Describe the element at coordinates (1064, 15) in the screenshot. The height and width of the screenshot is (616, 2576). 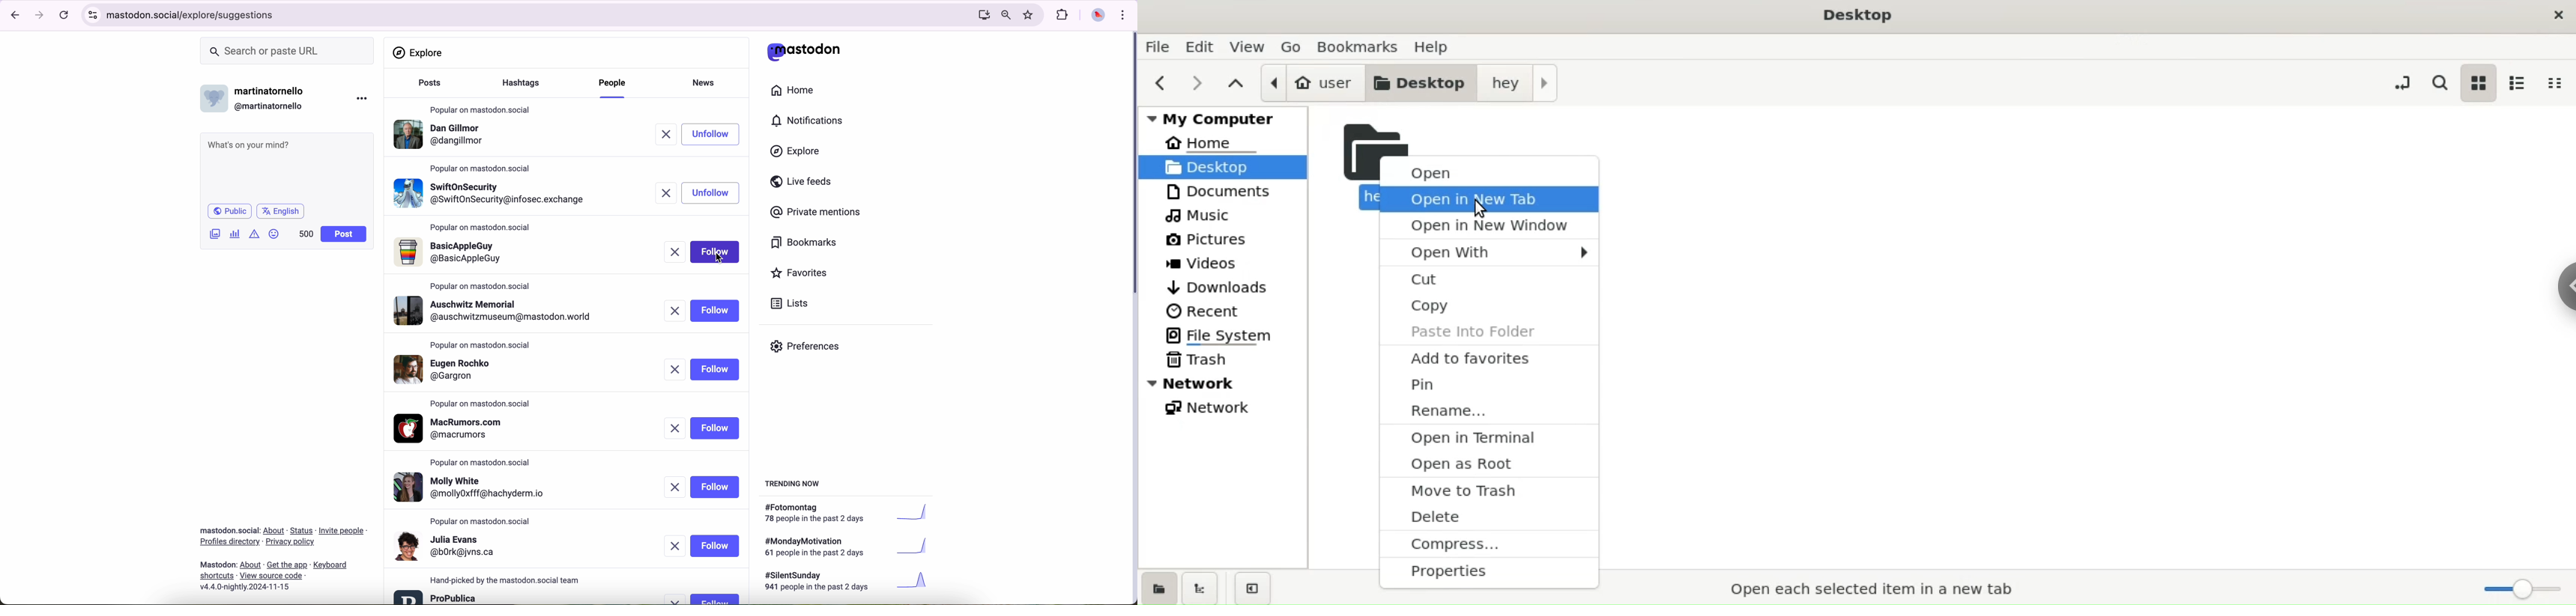
I see `extensions` at that location.